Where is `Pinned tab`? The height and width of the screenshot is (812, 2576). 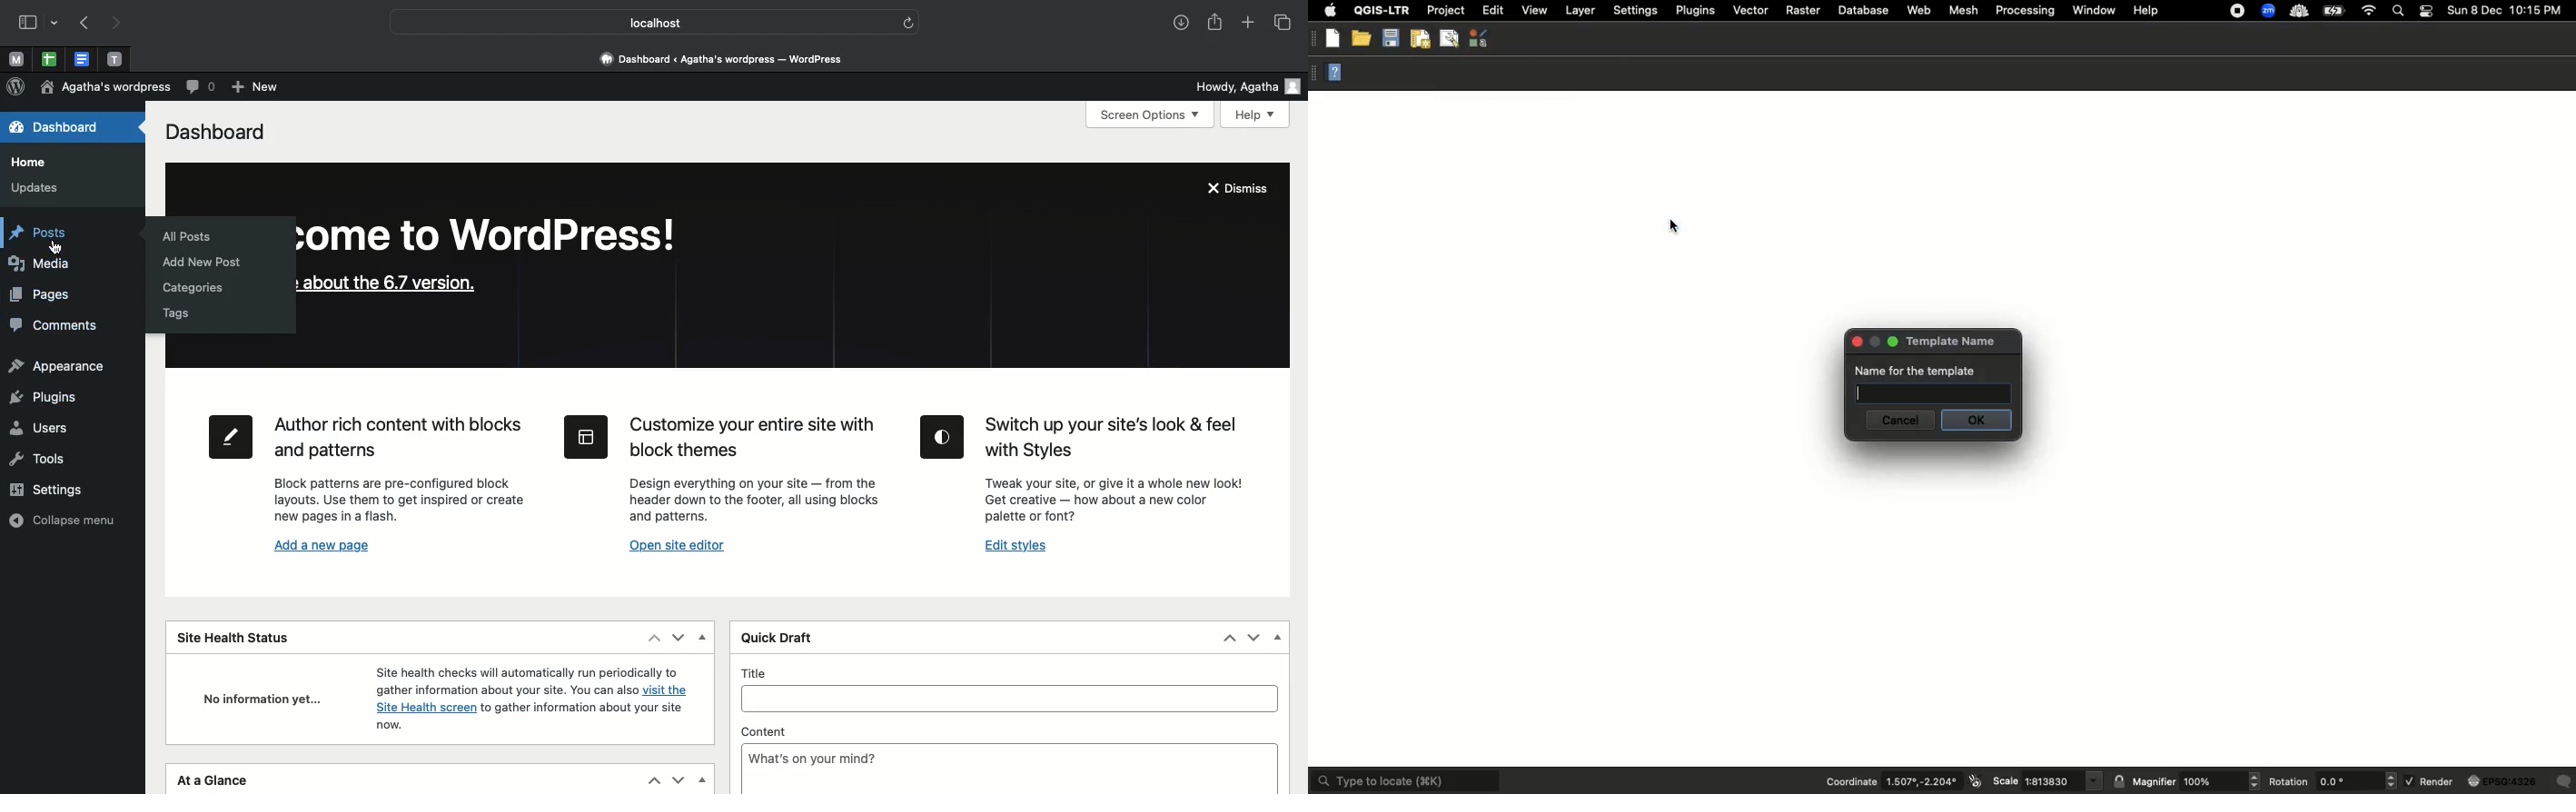
Pinned tab is located at coordinates (114, 58).